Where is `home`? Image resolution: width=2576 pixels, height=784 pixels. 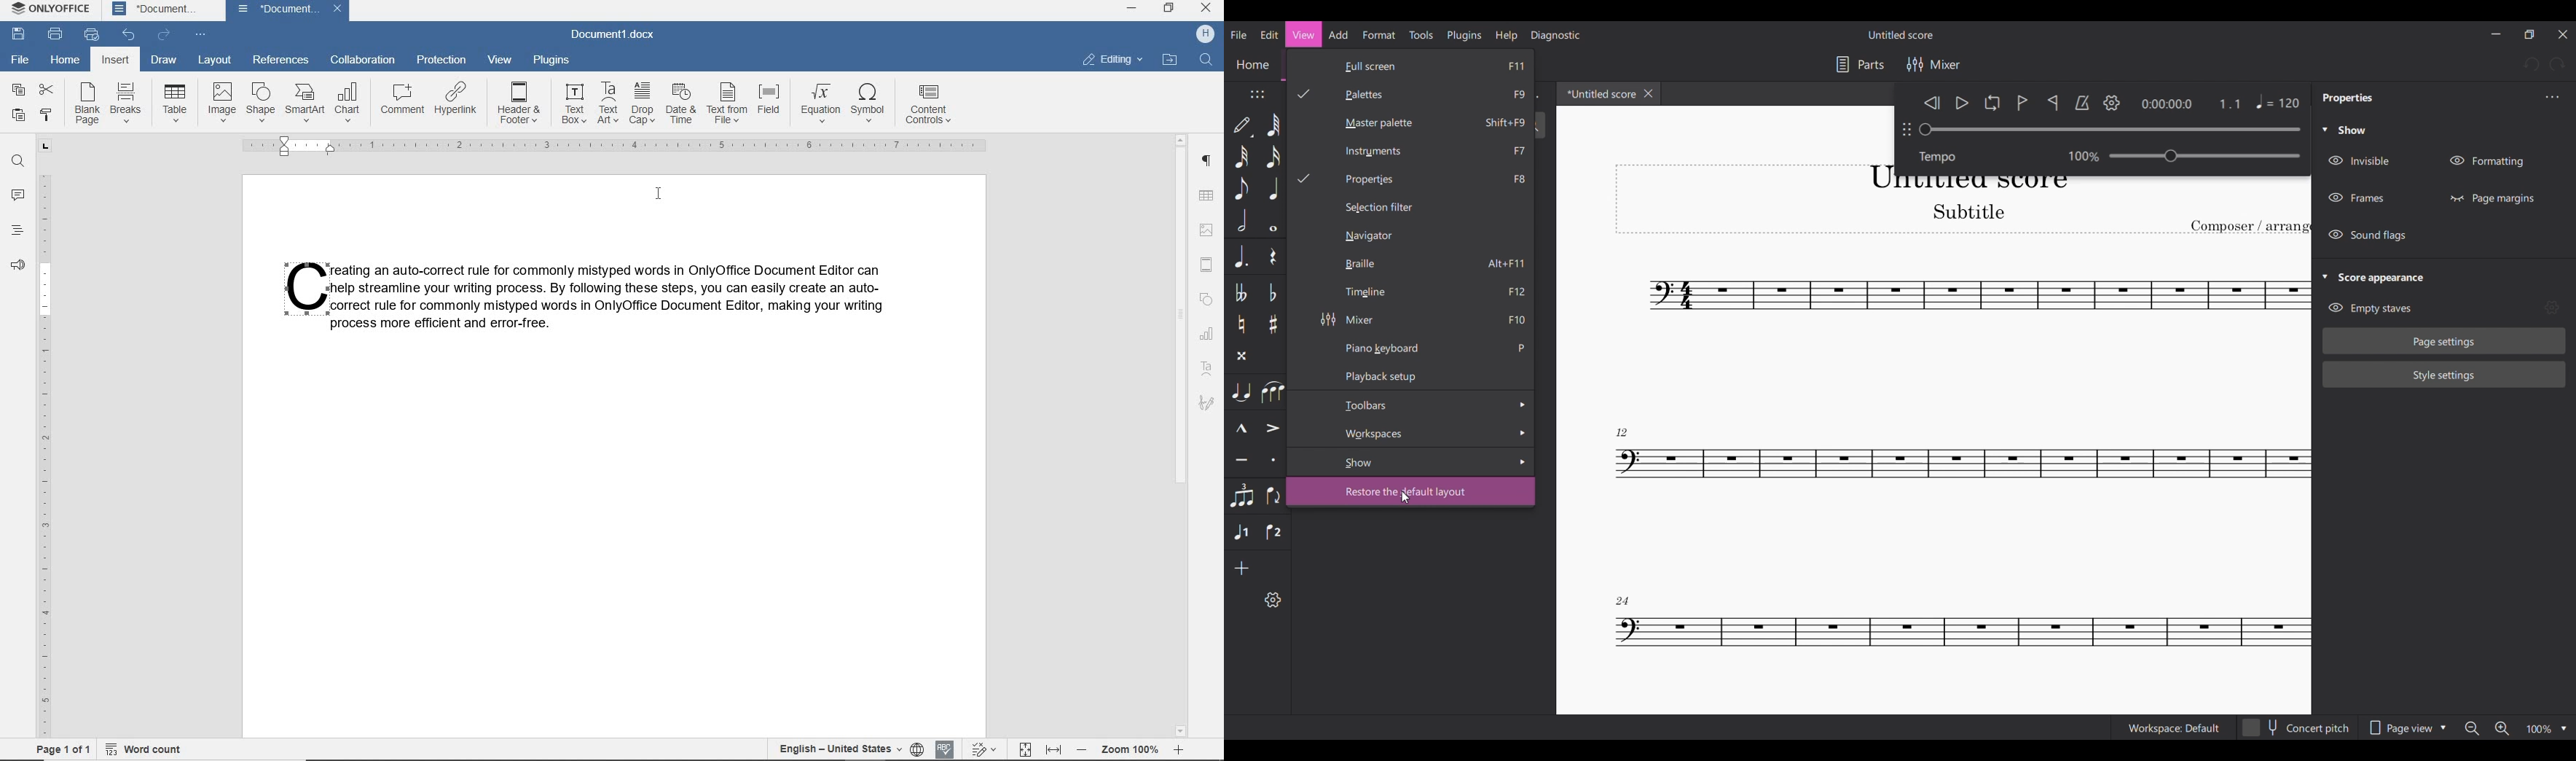 home is located at coordinates (66, 58).